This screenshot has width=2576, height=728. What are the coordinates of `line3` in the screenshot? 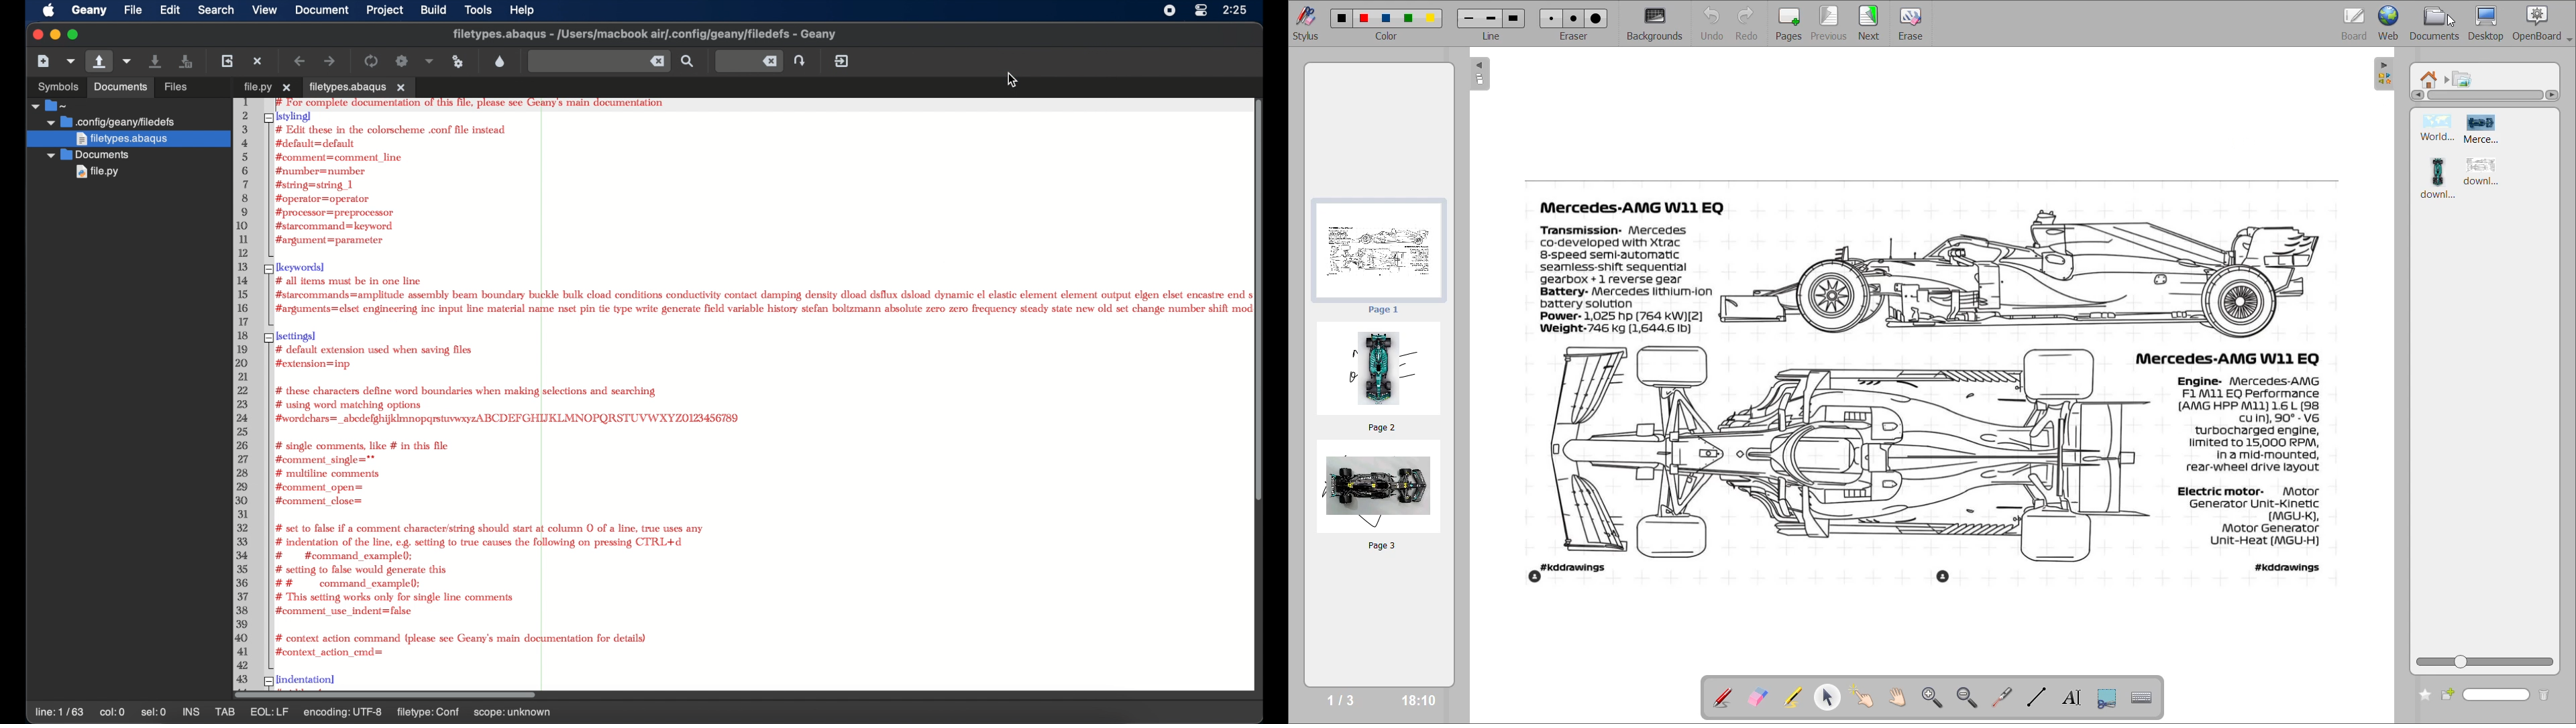 It's located at (1513, 18).